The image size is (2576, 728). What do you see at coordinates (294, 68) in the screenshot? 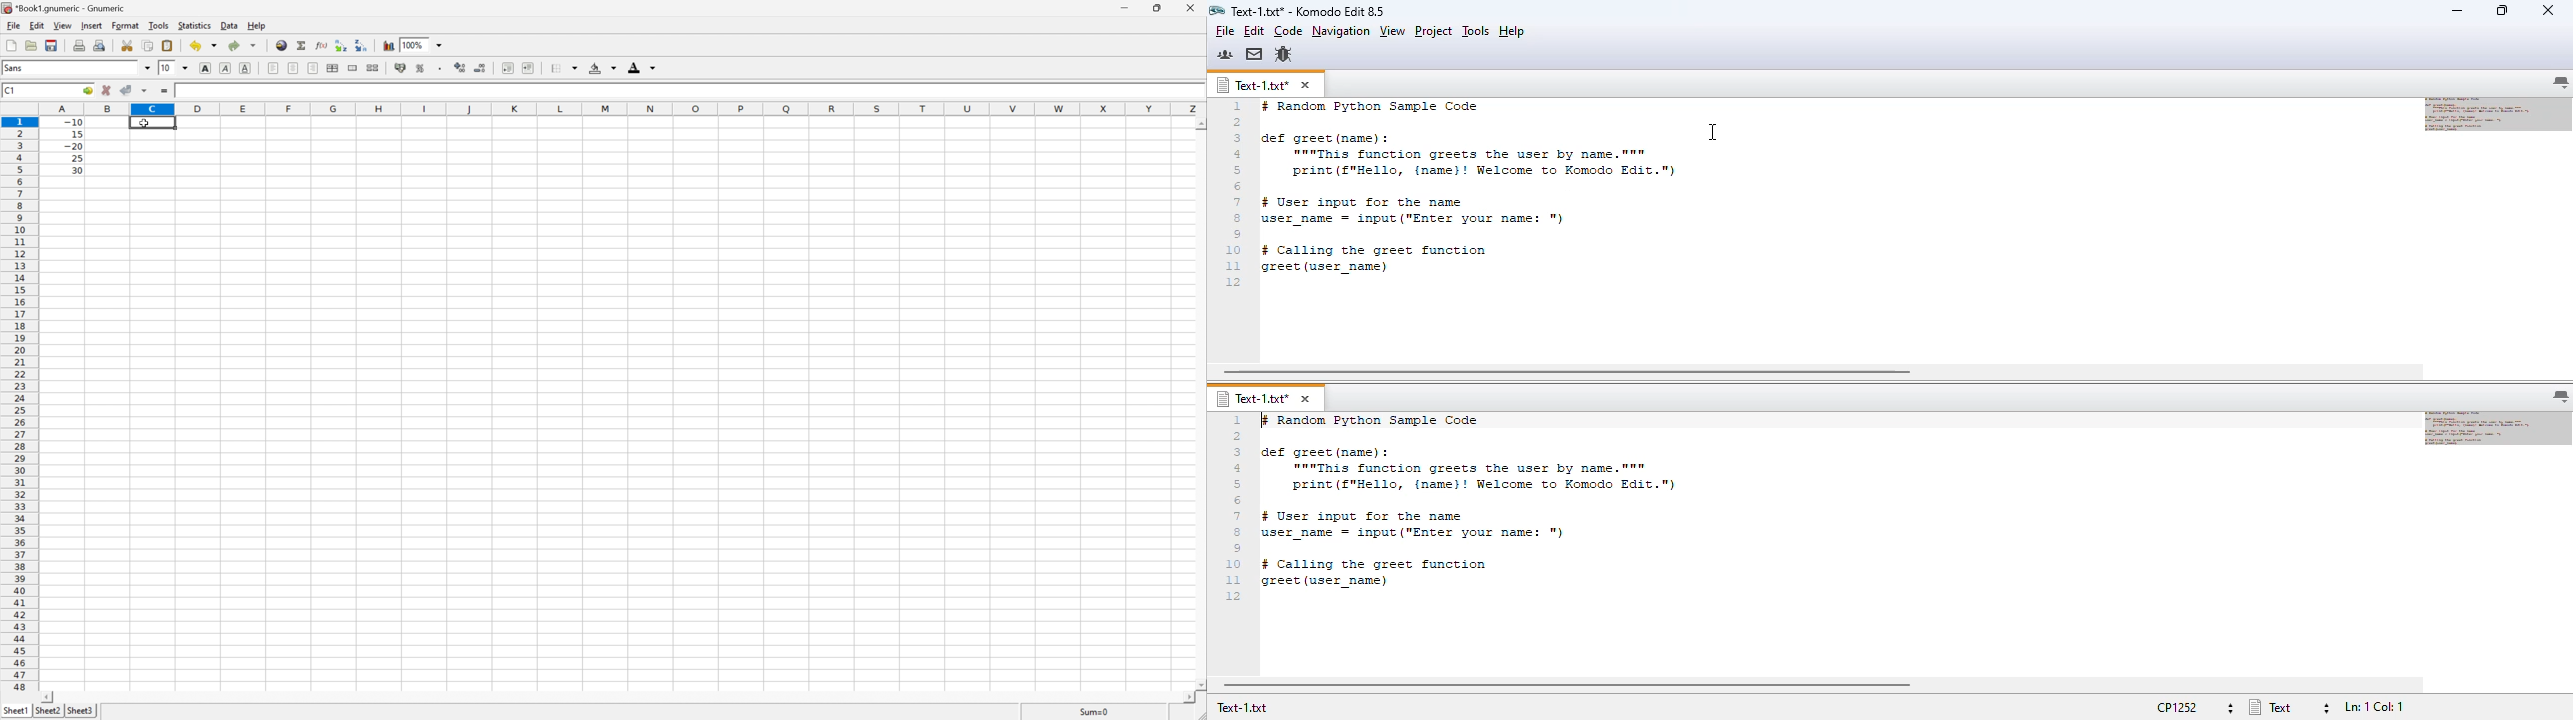
I see `center horizontally` at bounding box center [294, 68].